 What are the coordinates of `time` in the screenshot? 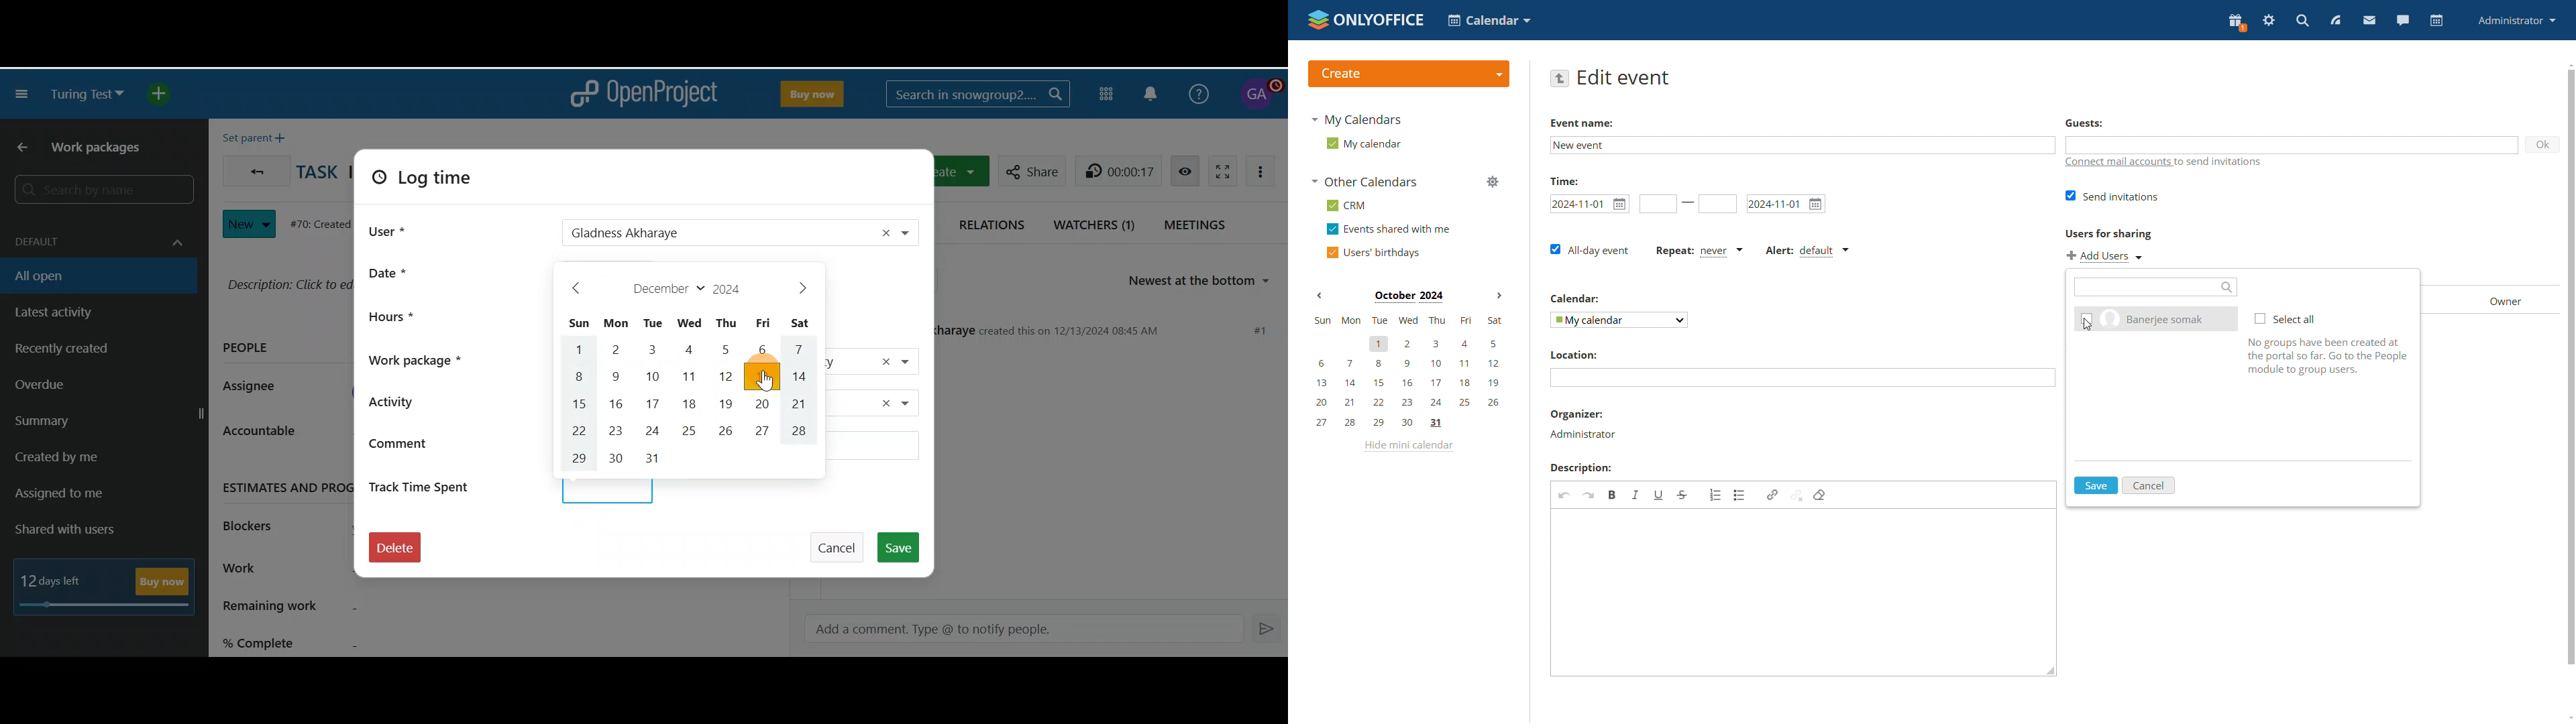 It's located at (1566, 181).